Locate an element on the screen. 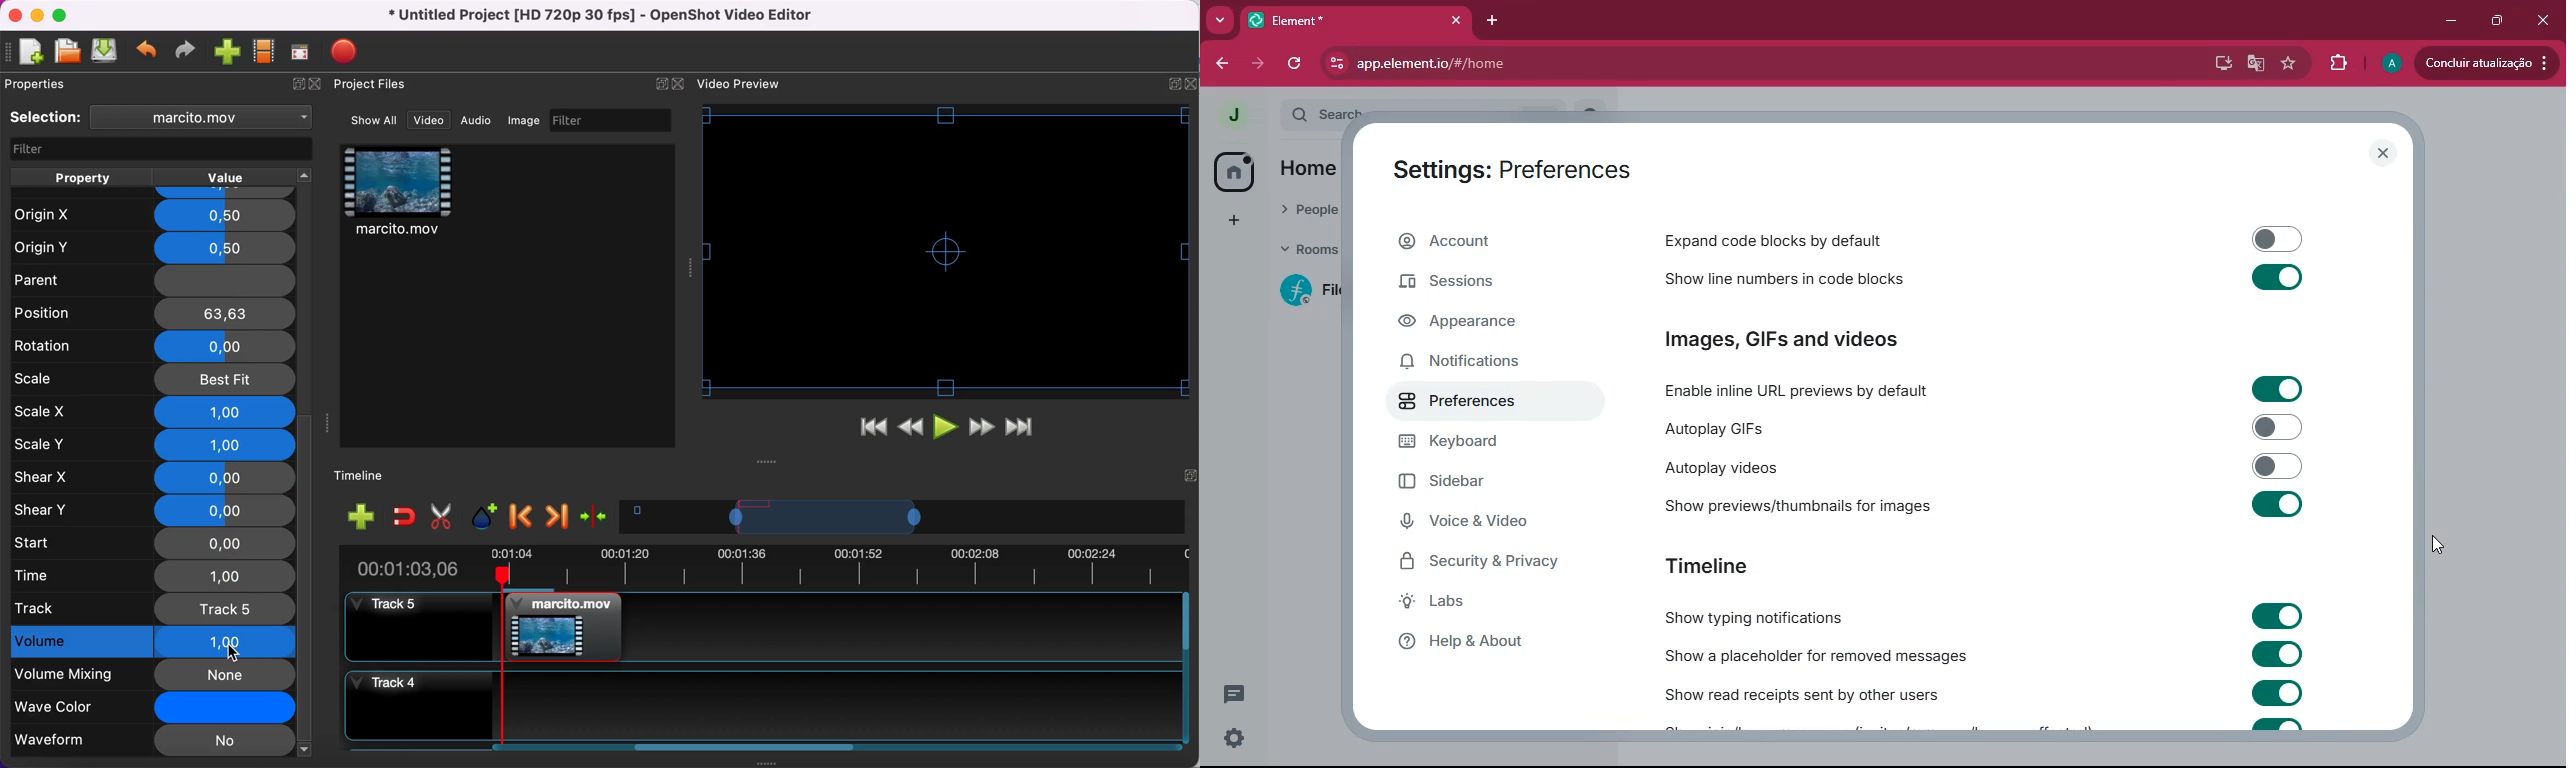  volume selected is located at coordinates (154, 640).